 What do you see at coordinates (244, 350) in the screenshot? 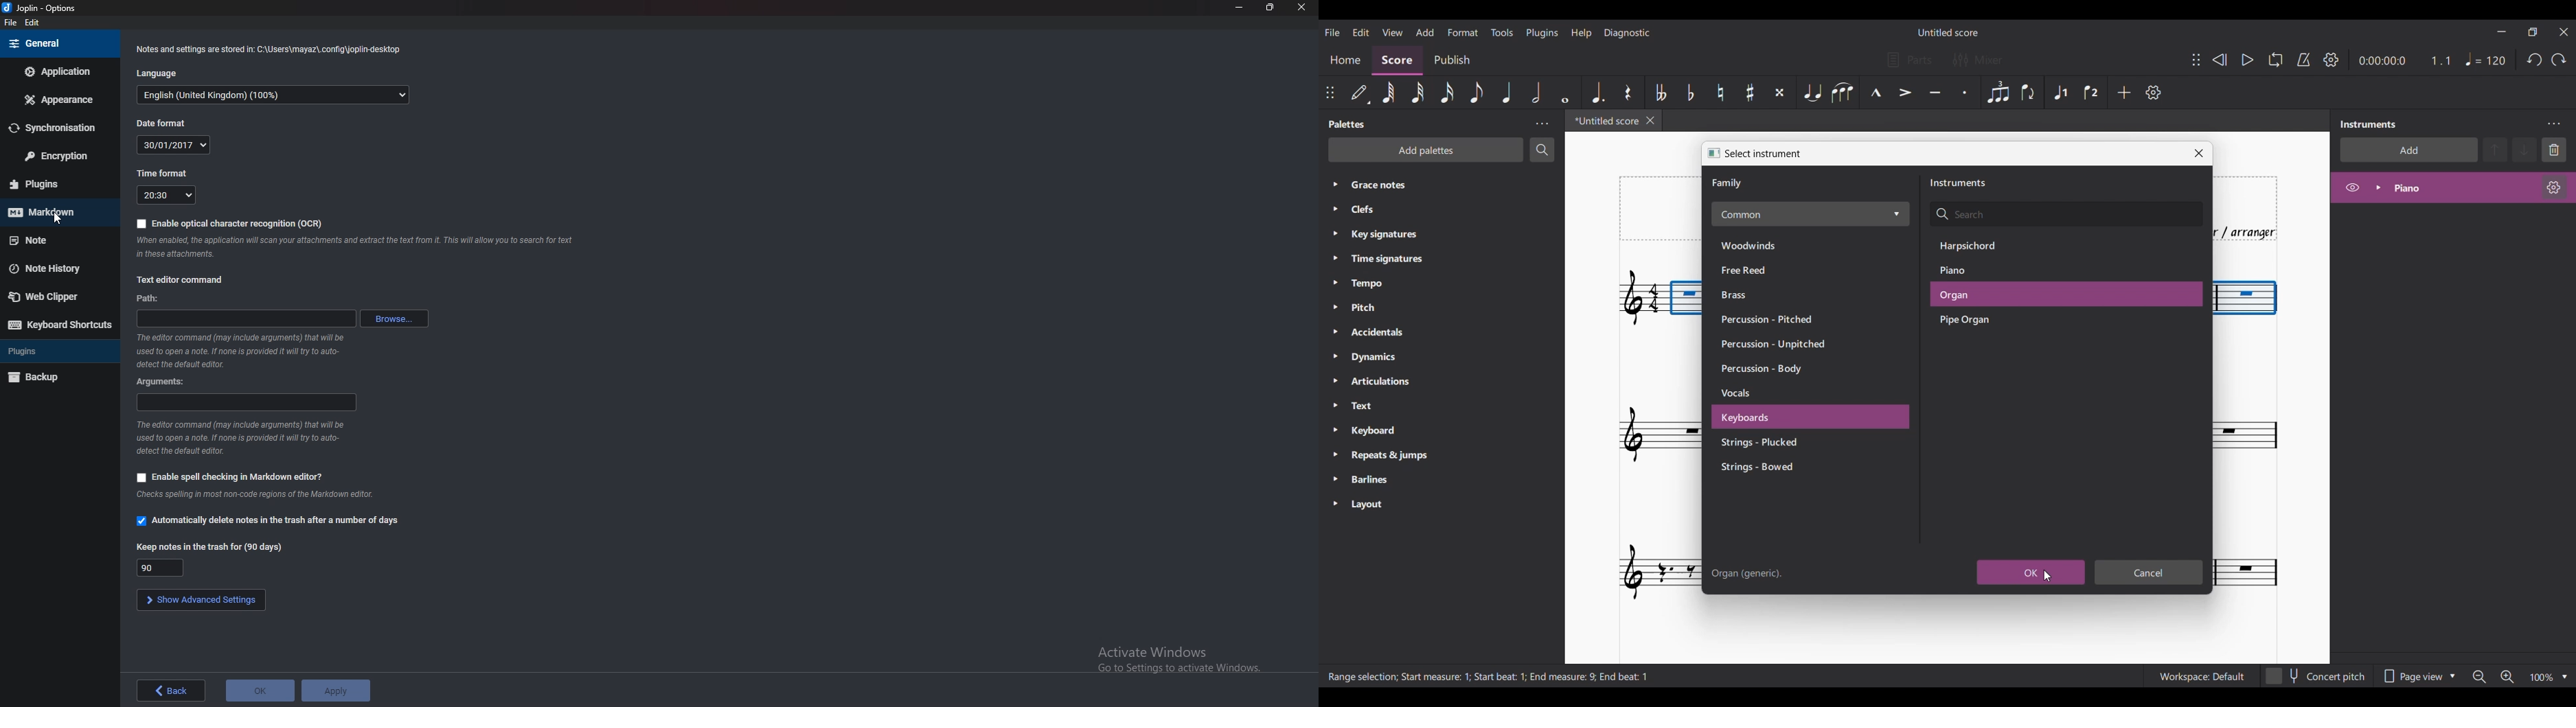
I see `info` at bounding box center [244, 350].